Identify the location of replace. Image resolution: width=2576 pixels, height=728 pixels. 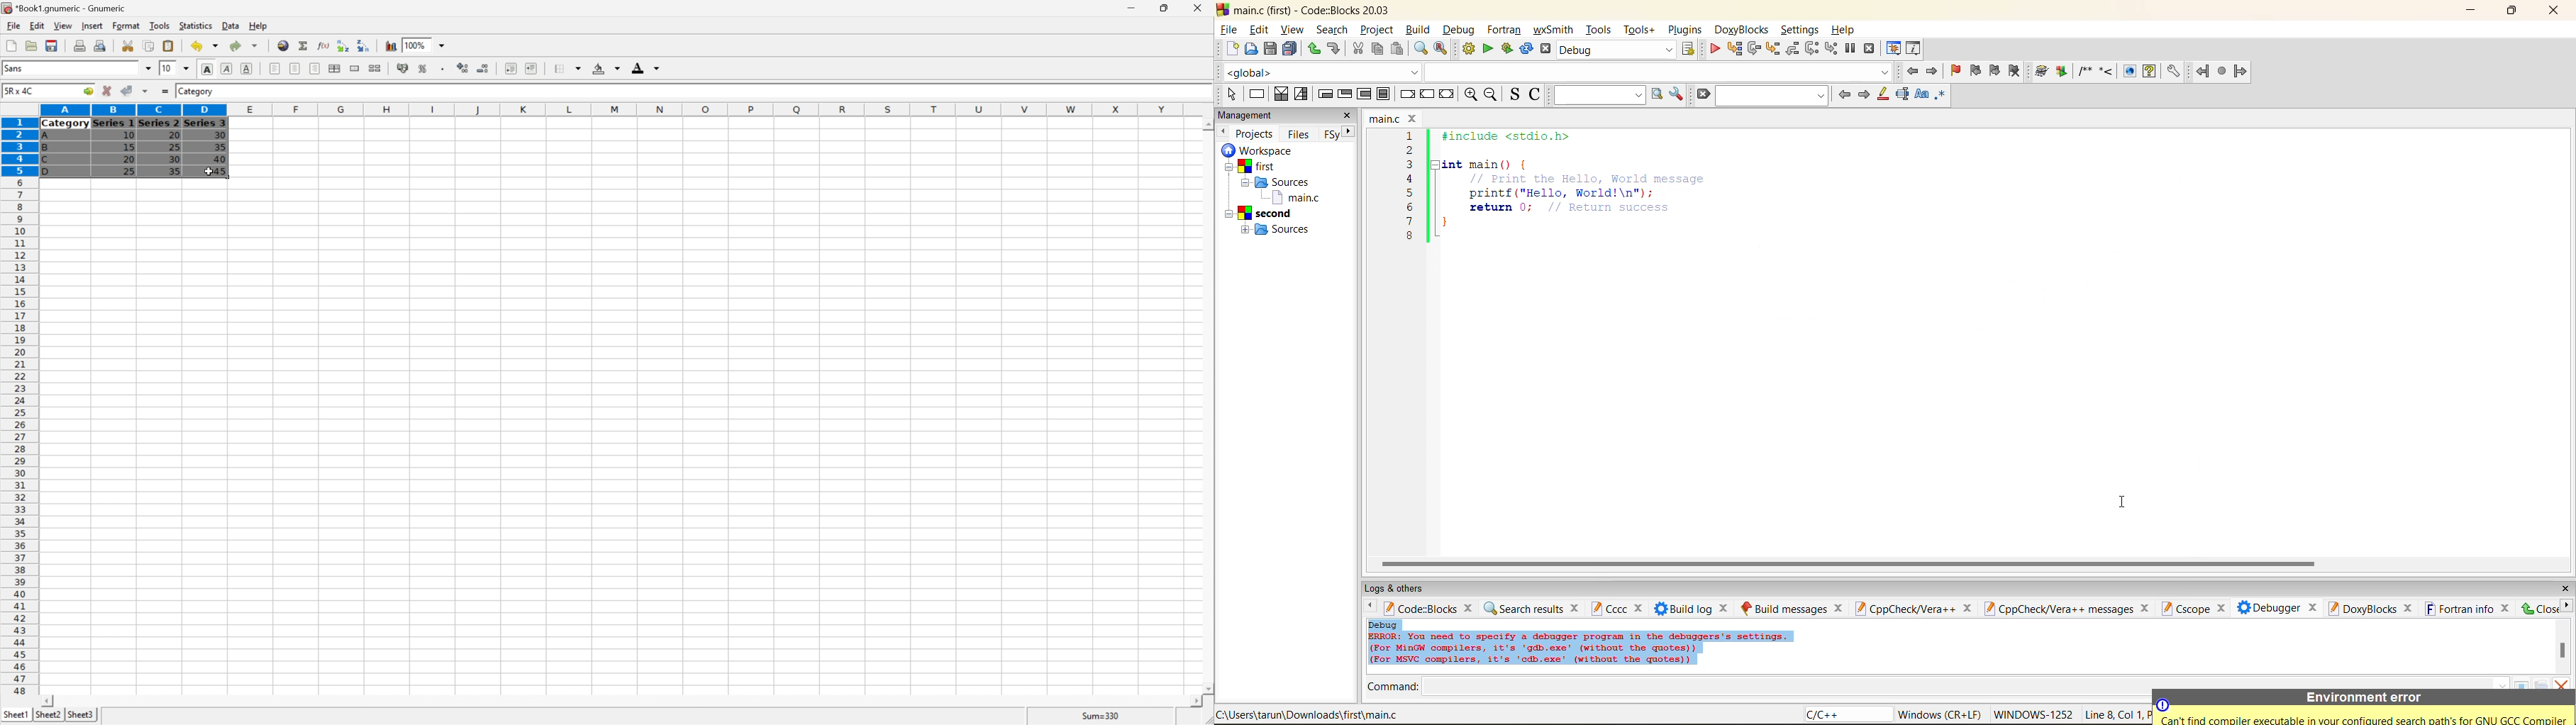
(1441, 48).